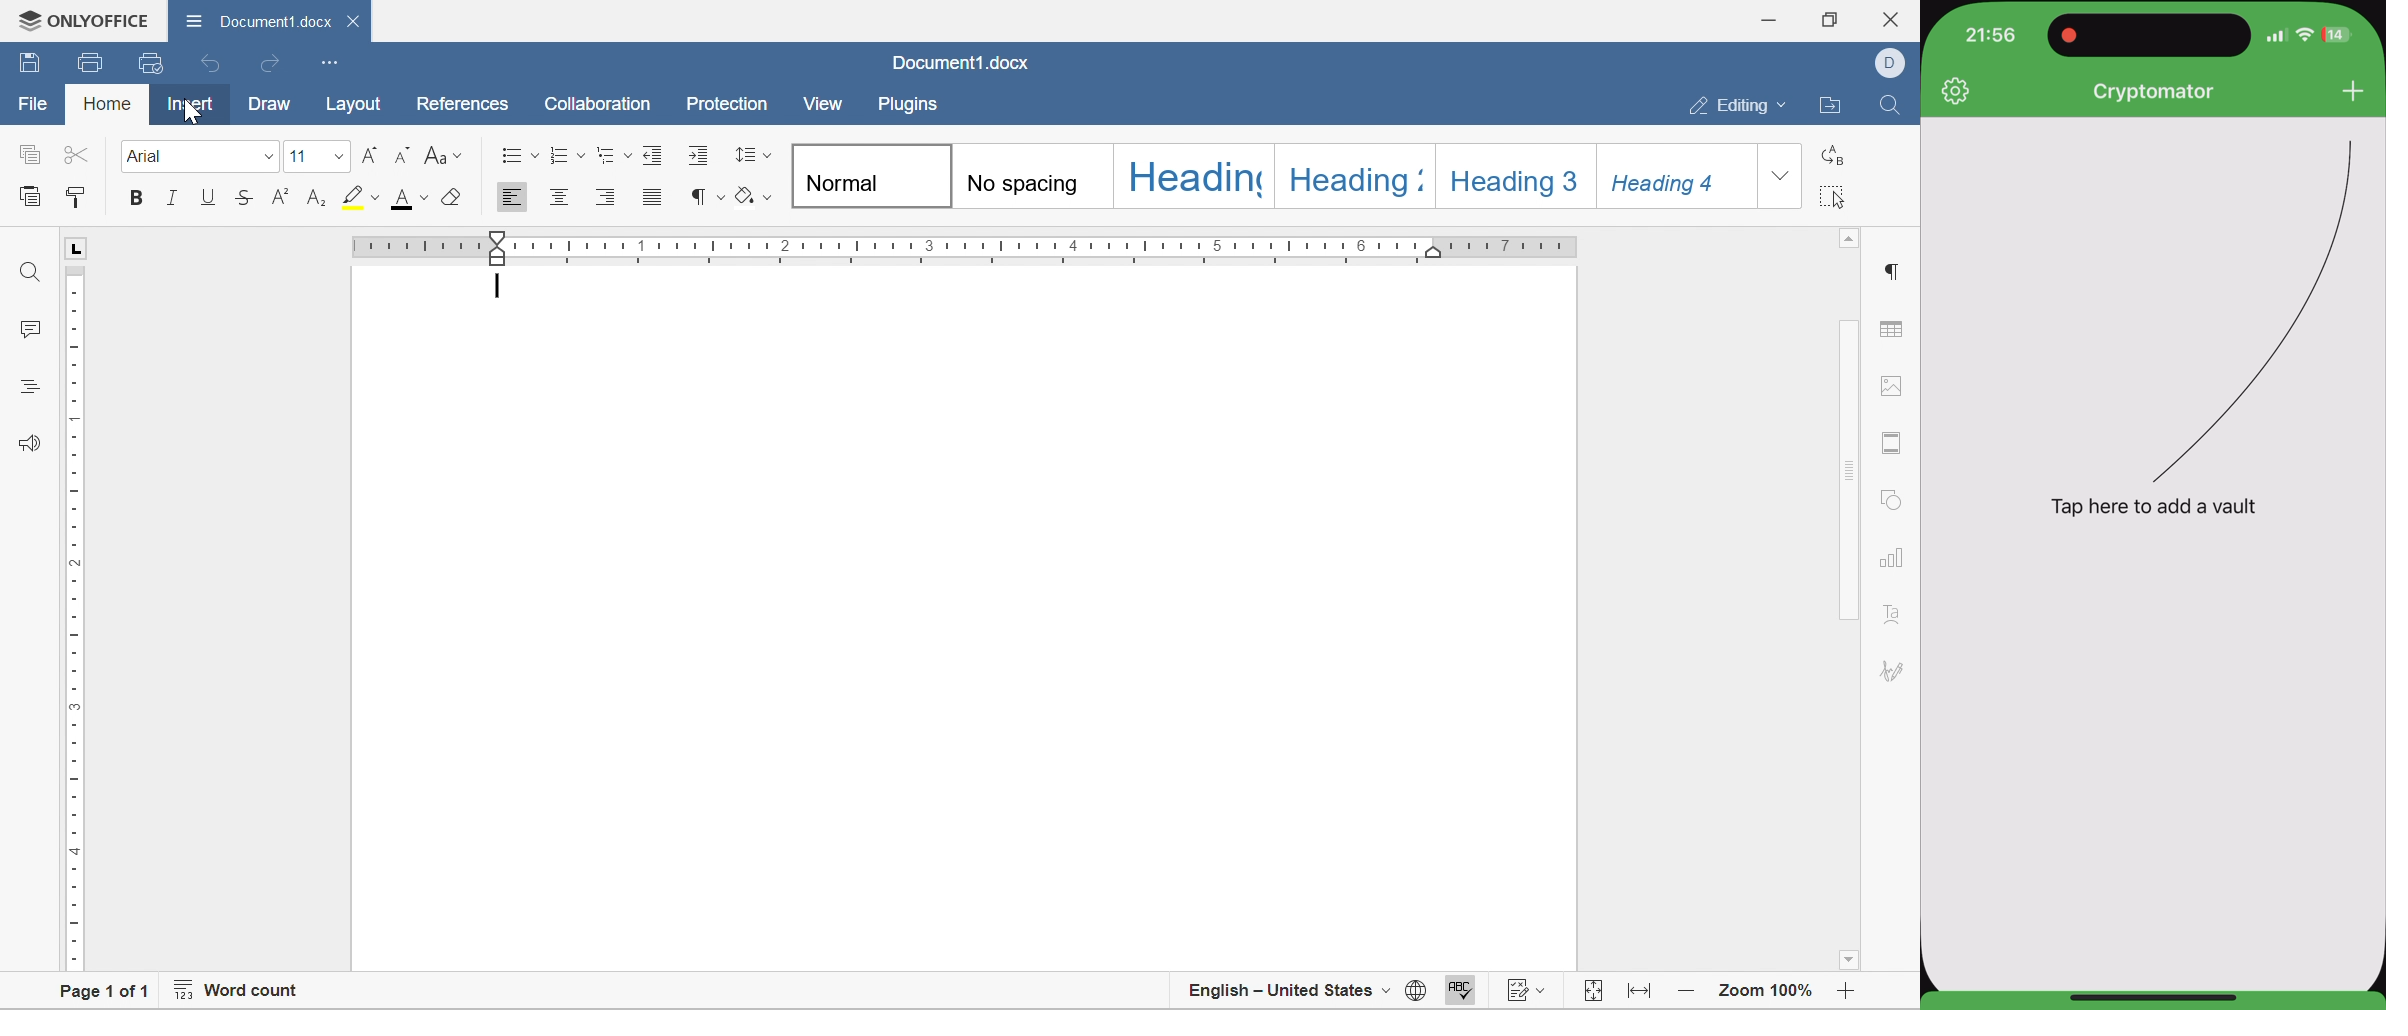  What do you see at coordinates (1894, 272) in the screenshot?
I see `Paragraph settings` at bounding box center [1894, 272].